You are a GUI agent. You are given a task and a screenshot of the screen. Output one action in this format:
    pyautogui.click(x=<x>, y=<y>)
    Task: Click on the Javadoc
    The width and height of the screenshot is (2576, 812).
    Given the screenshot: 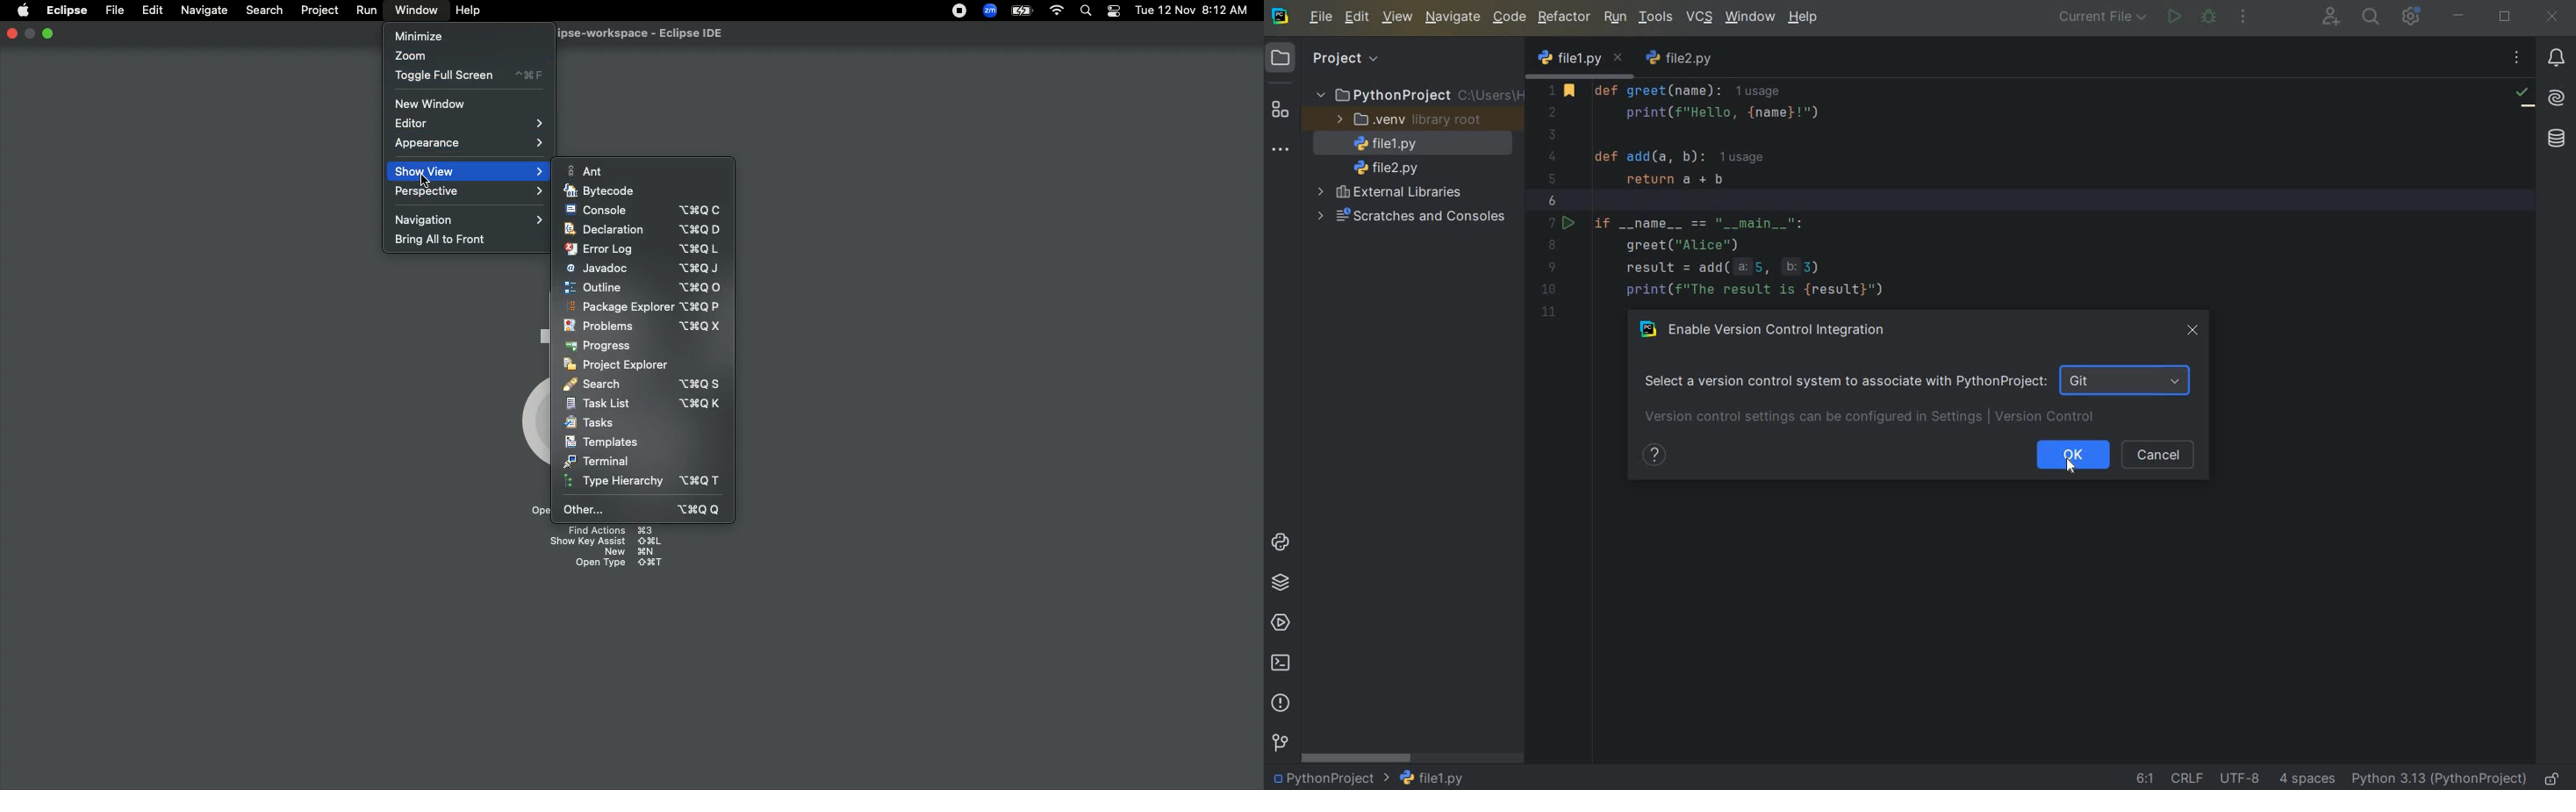 What is the action you would take?
    pyautogui.click(x=643, y=269)
    